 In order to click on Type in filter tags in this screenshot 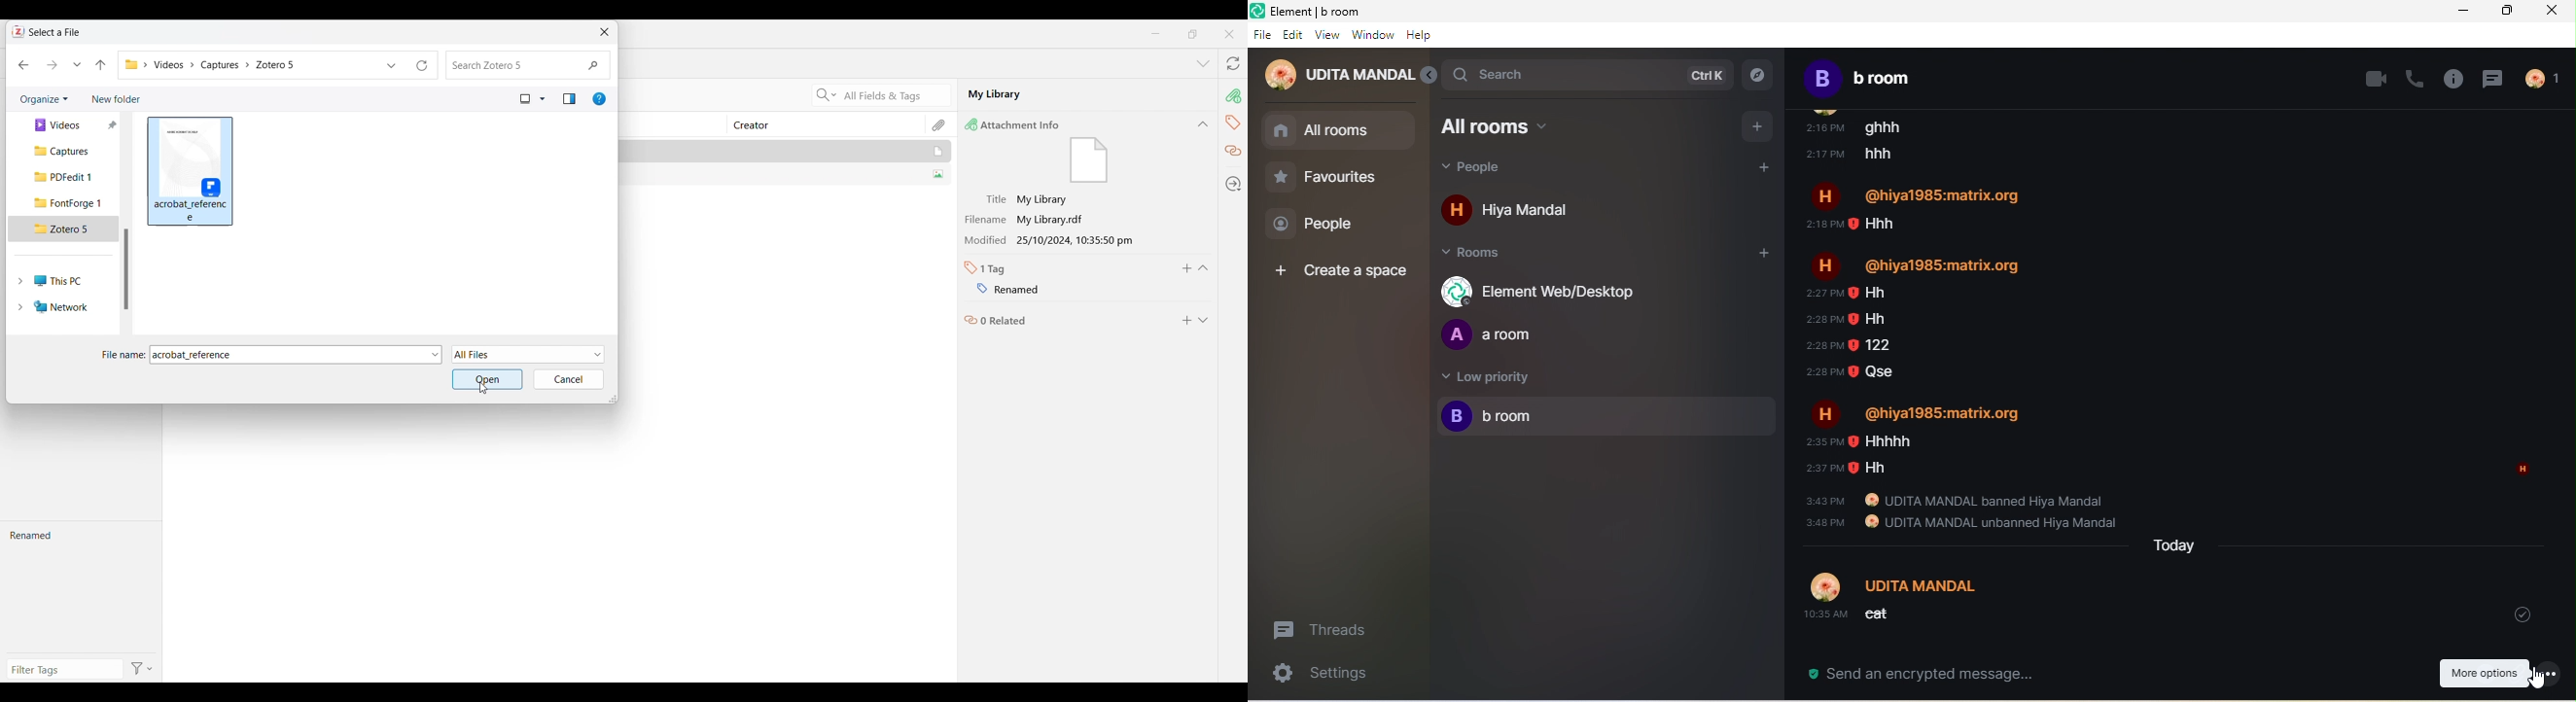, I will do `click(64, 669)`.